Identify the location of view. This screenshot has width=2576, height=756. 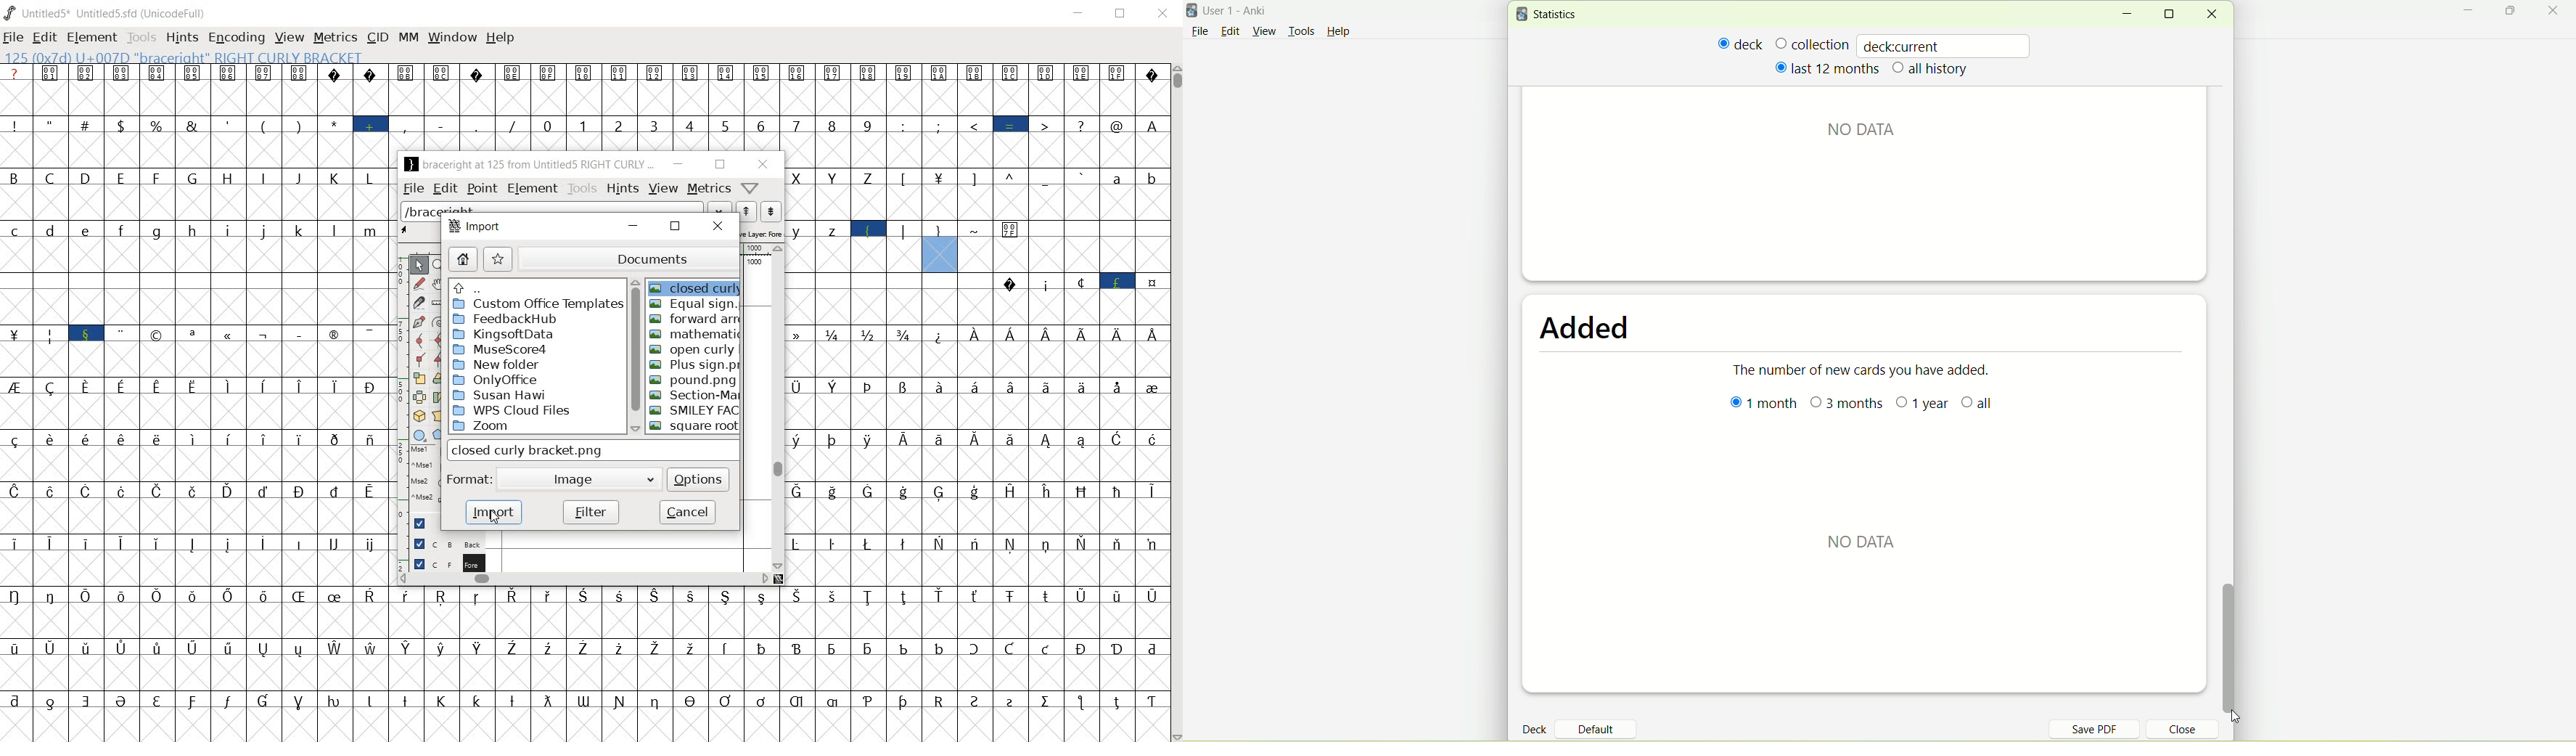
(663, 189).